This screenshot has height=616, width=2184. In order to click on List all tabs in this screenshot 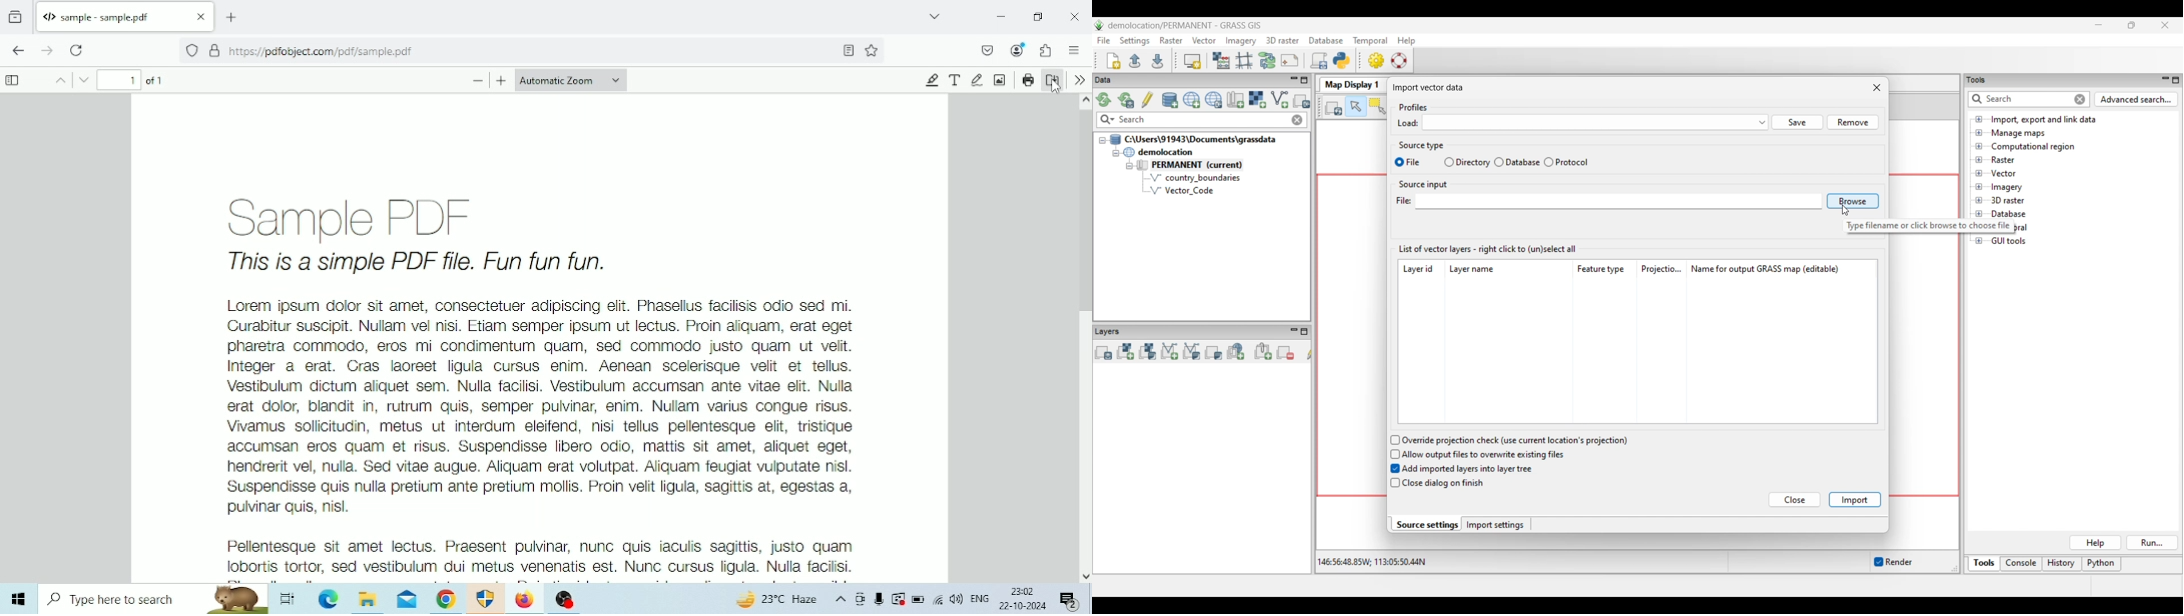, I will do `click(934, 16)`.